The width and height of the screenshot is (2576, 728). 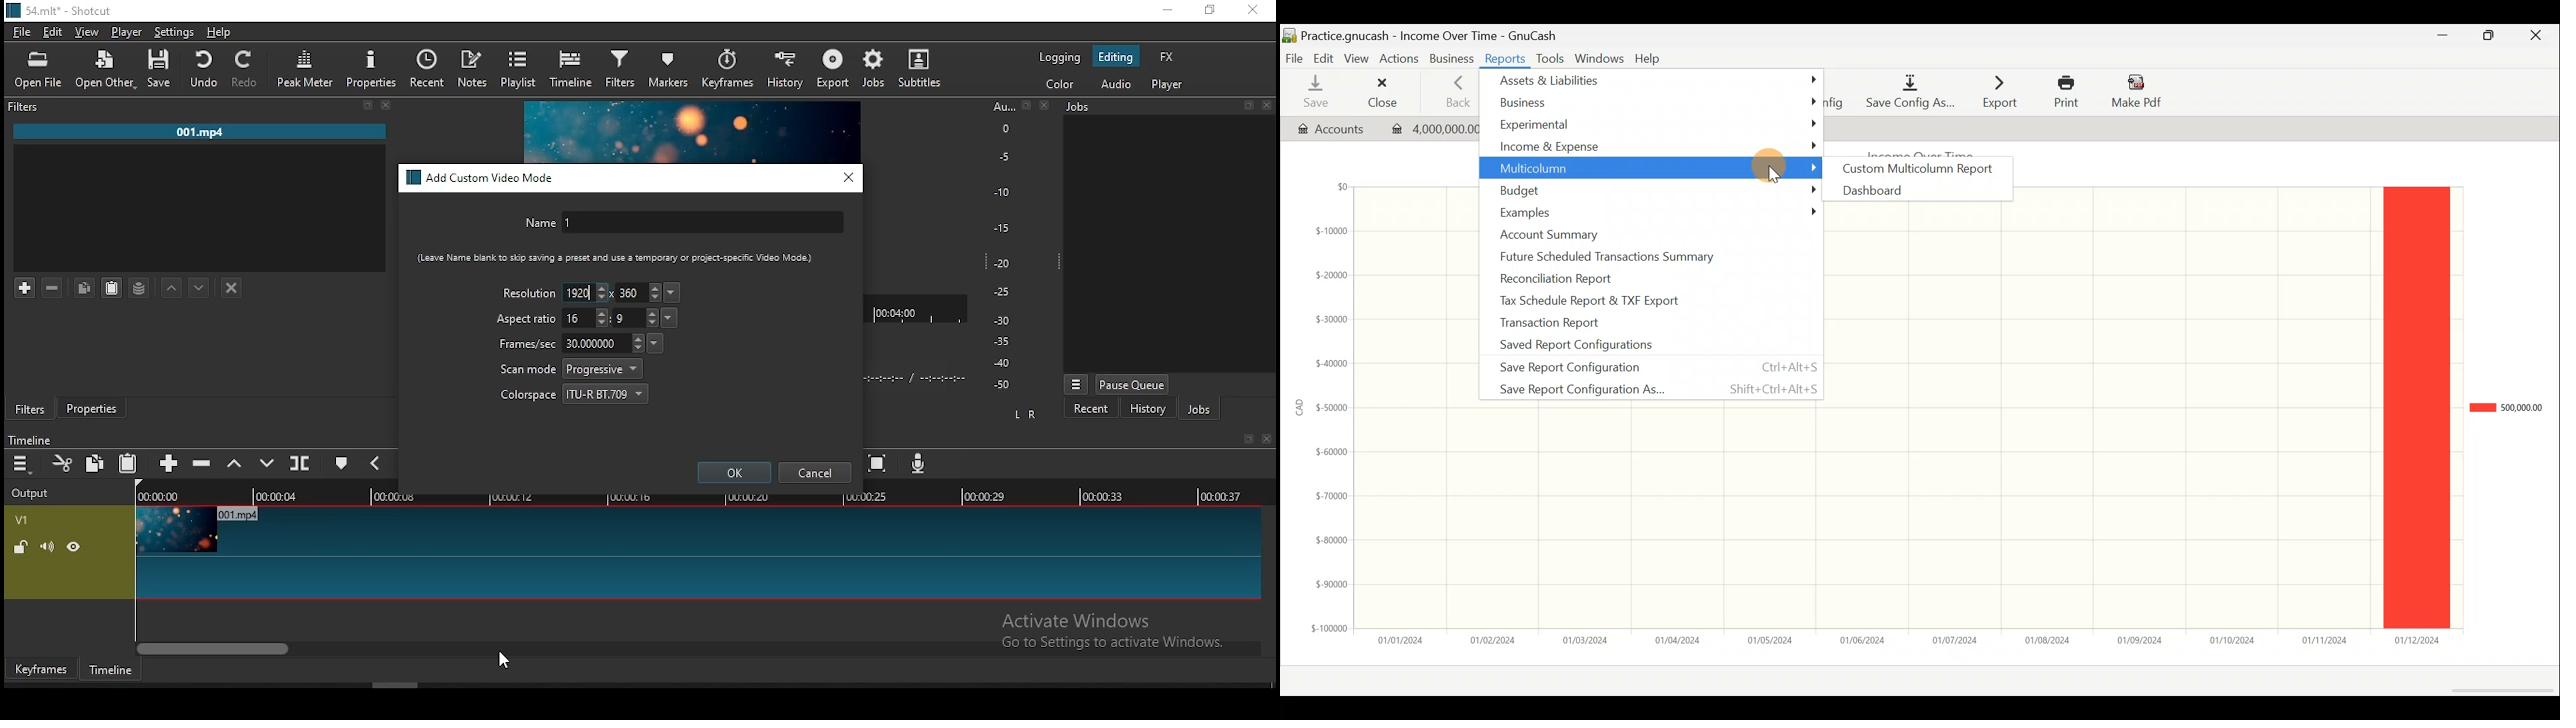 I want to click on height, so click(x=639, y=292).